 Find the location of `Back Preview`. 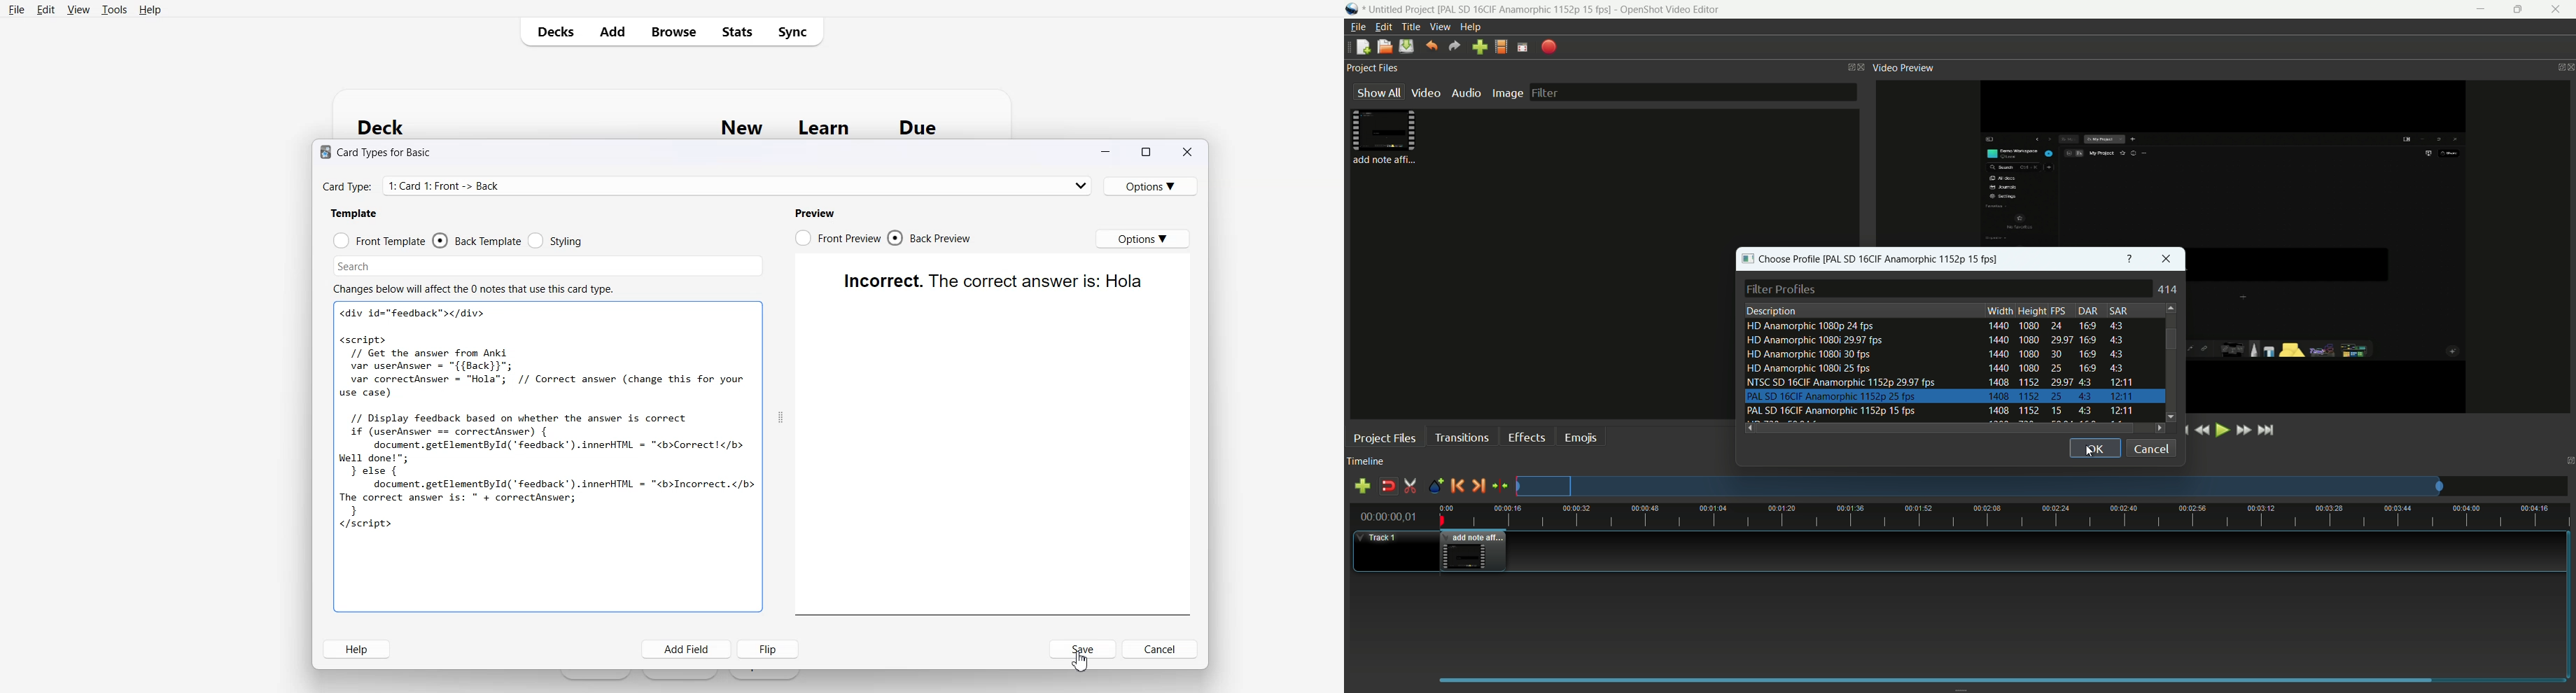

Back Preview is located at coordinates (931, 235).